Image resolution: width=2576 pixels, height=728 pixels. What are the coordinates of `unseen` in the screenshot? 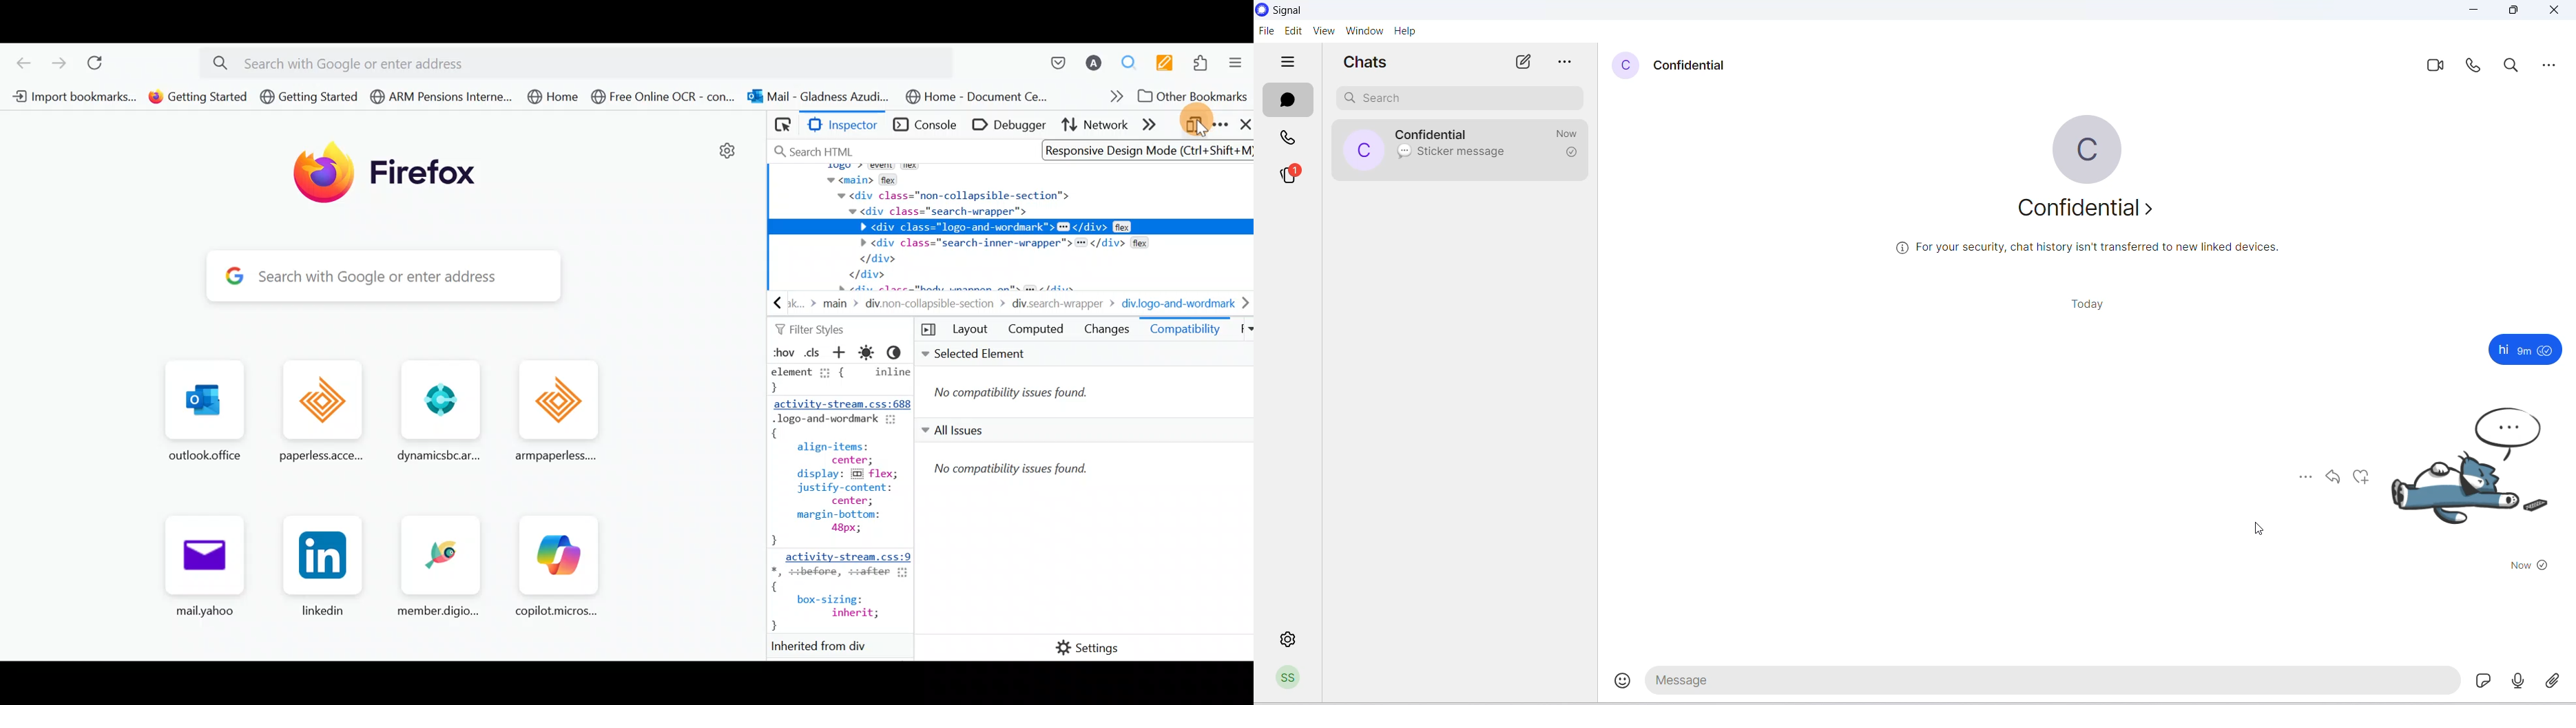 It's located at (2544, 566).